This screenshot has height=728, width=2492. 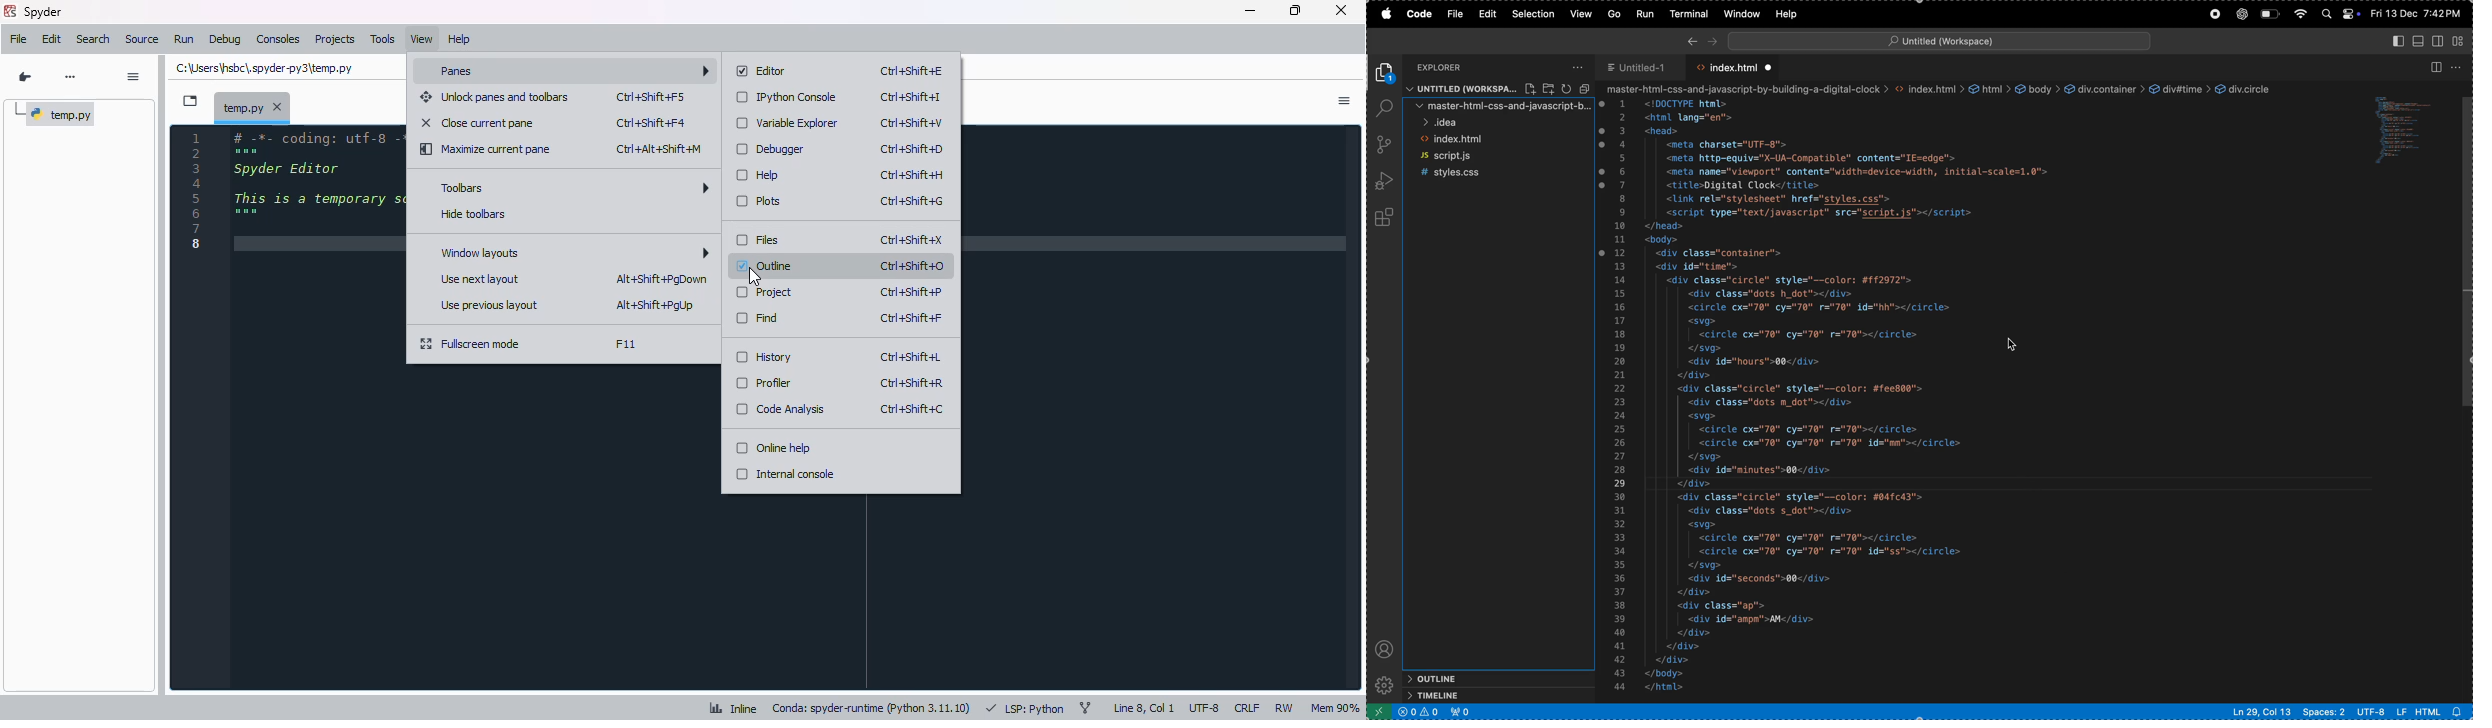 I want to click on shortcut for plots, so click(x=913, y=201).